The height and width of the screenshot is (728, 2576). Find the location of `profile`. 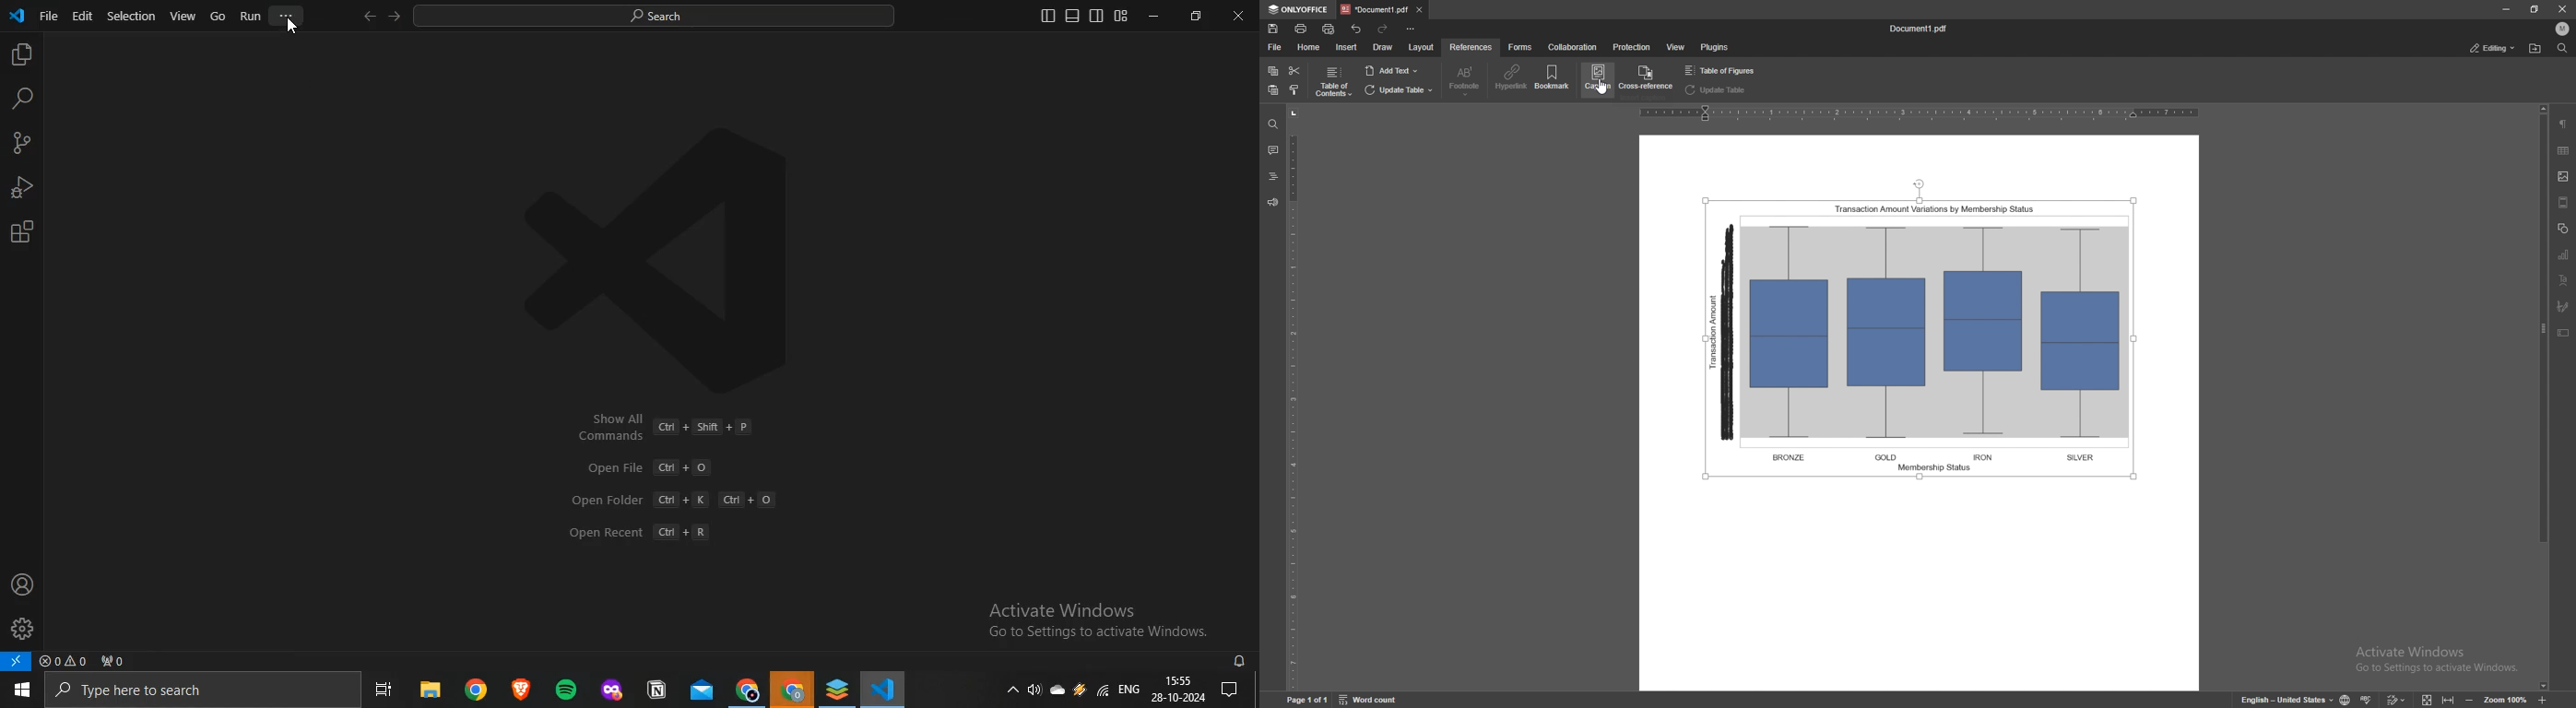

profile is located at coordinates (2563, 28).